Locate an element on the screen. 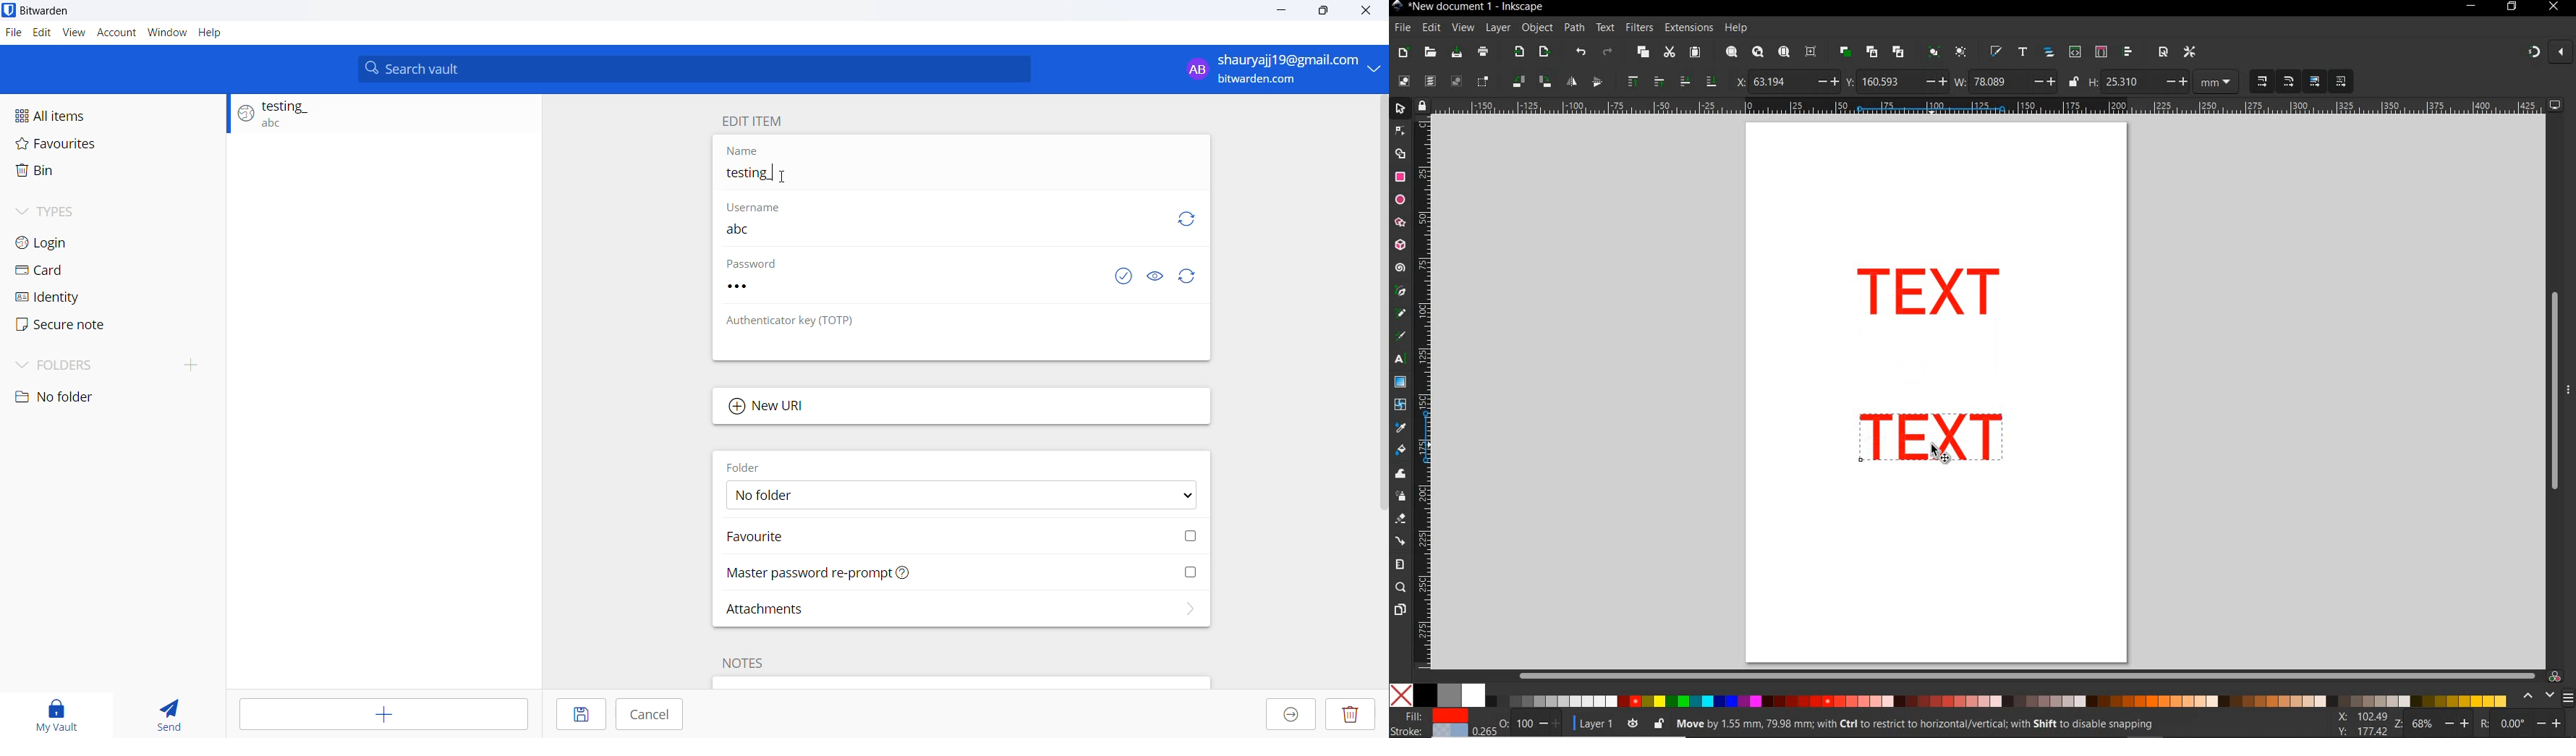  User name is located at coordinates (915, 234).